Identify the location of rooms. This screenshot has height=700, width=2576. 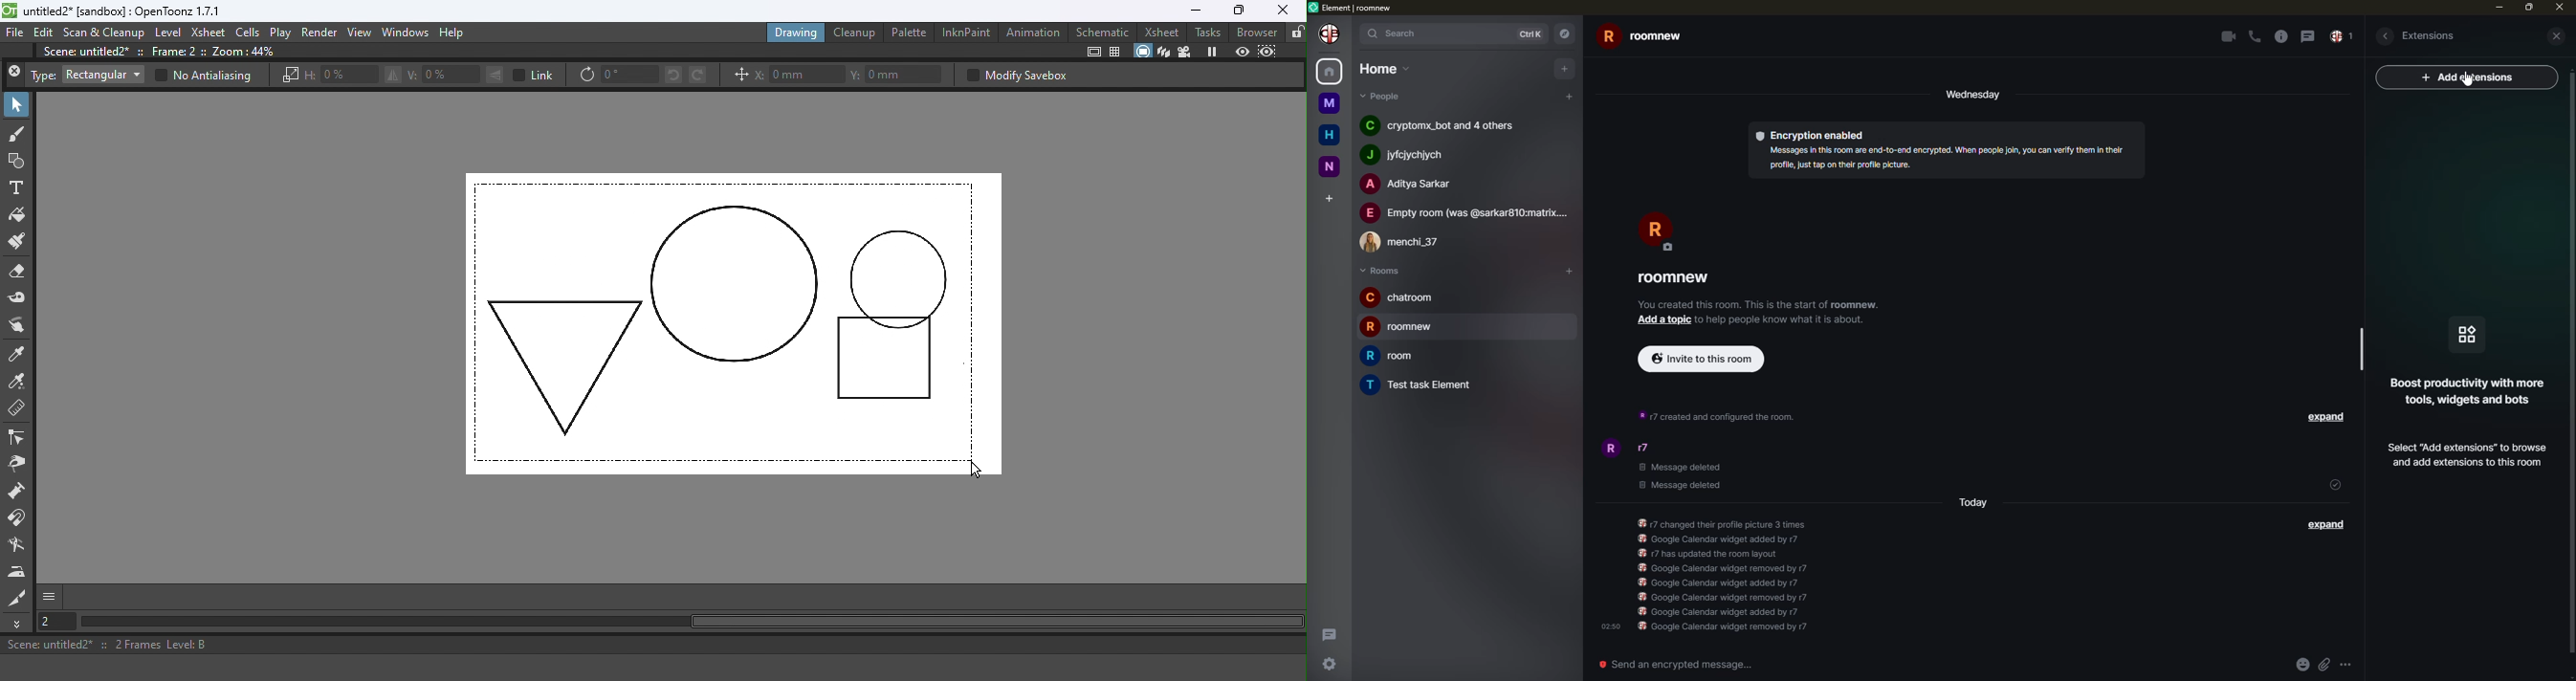
(1380, 270).